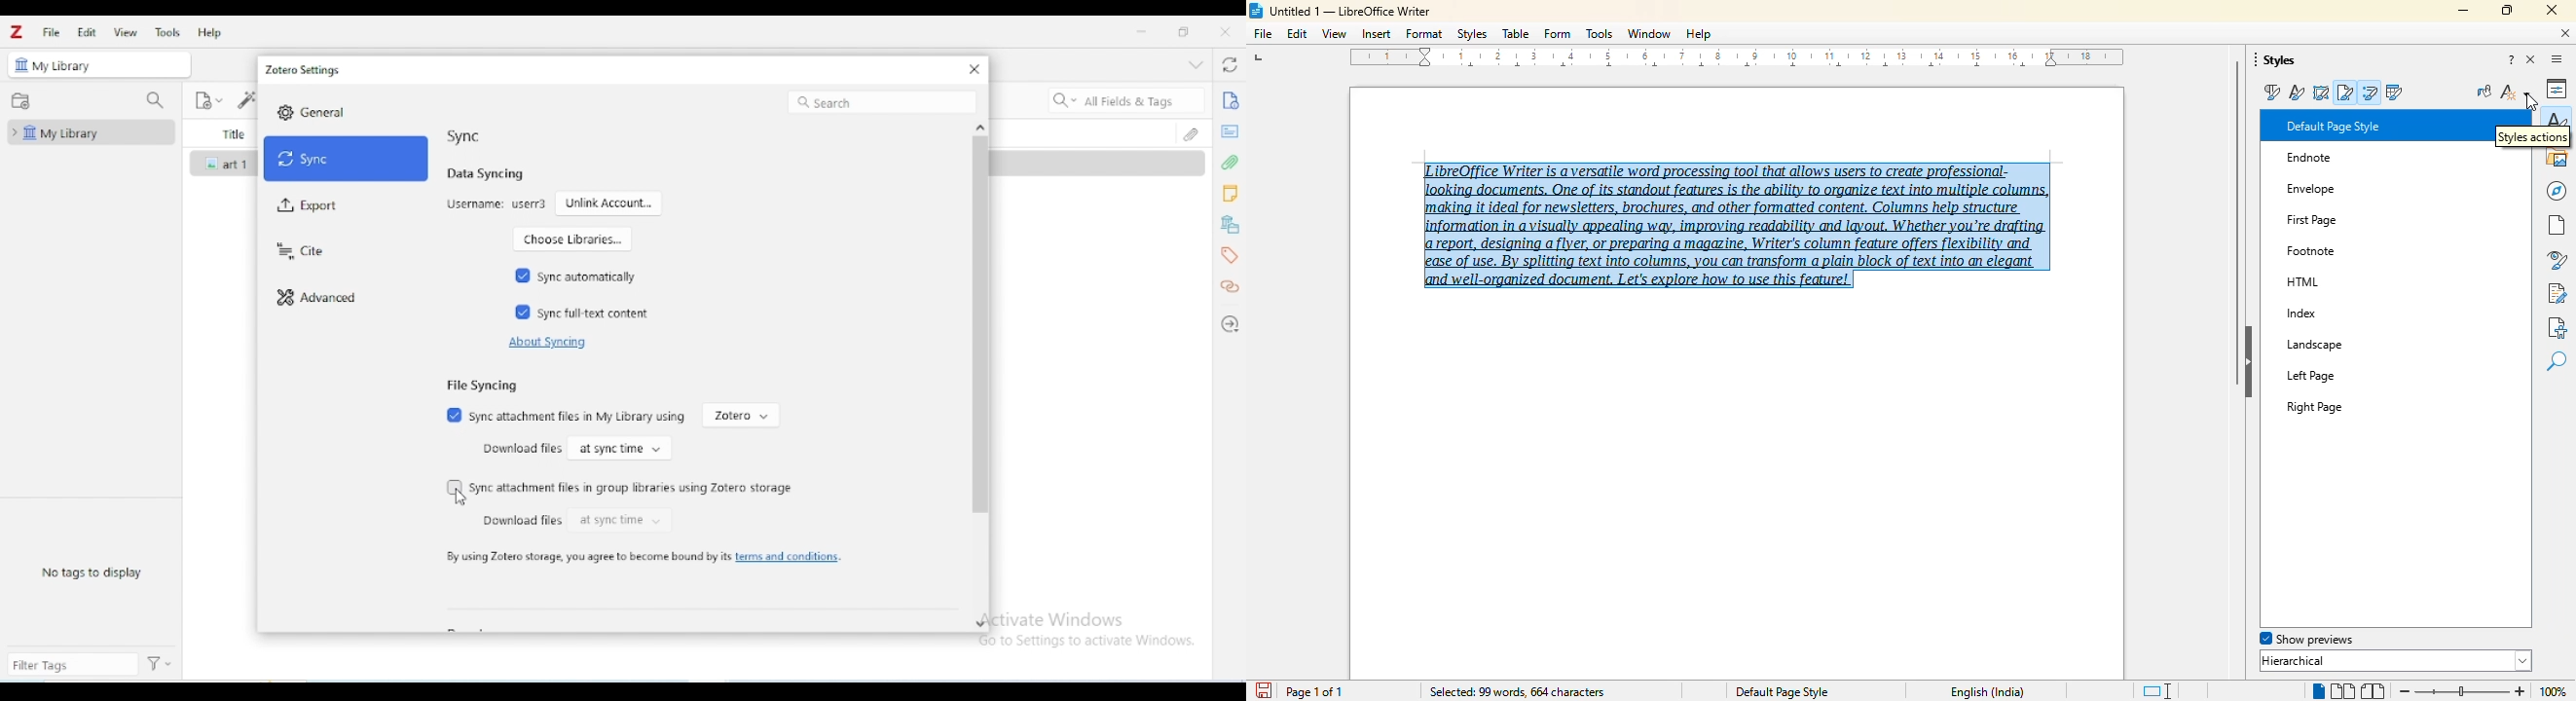  I want to click on save document, so click(1265, 689).